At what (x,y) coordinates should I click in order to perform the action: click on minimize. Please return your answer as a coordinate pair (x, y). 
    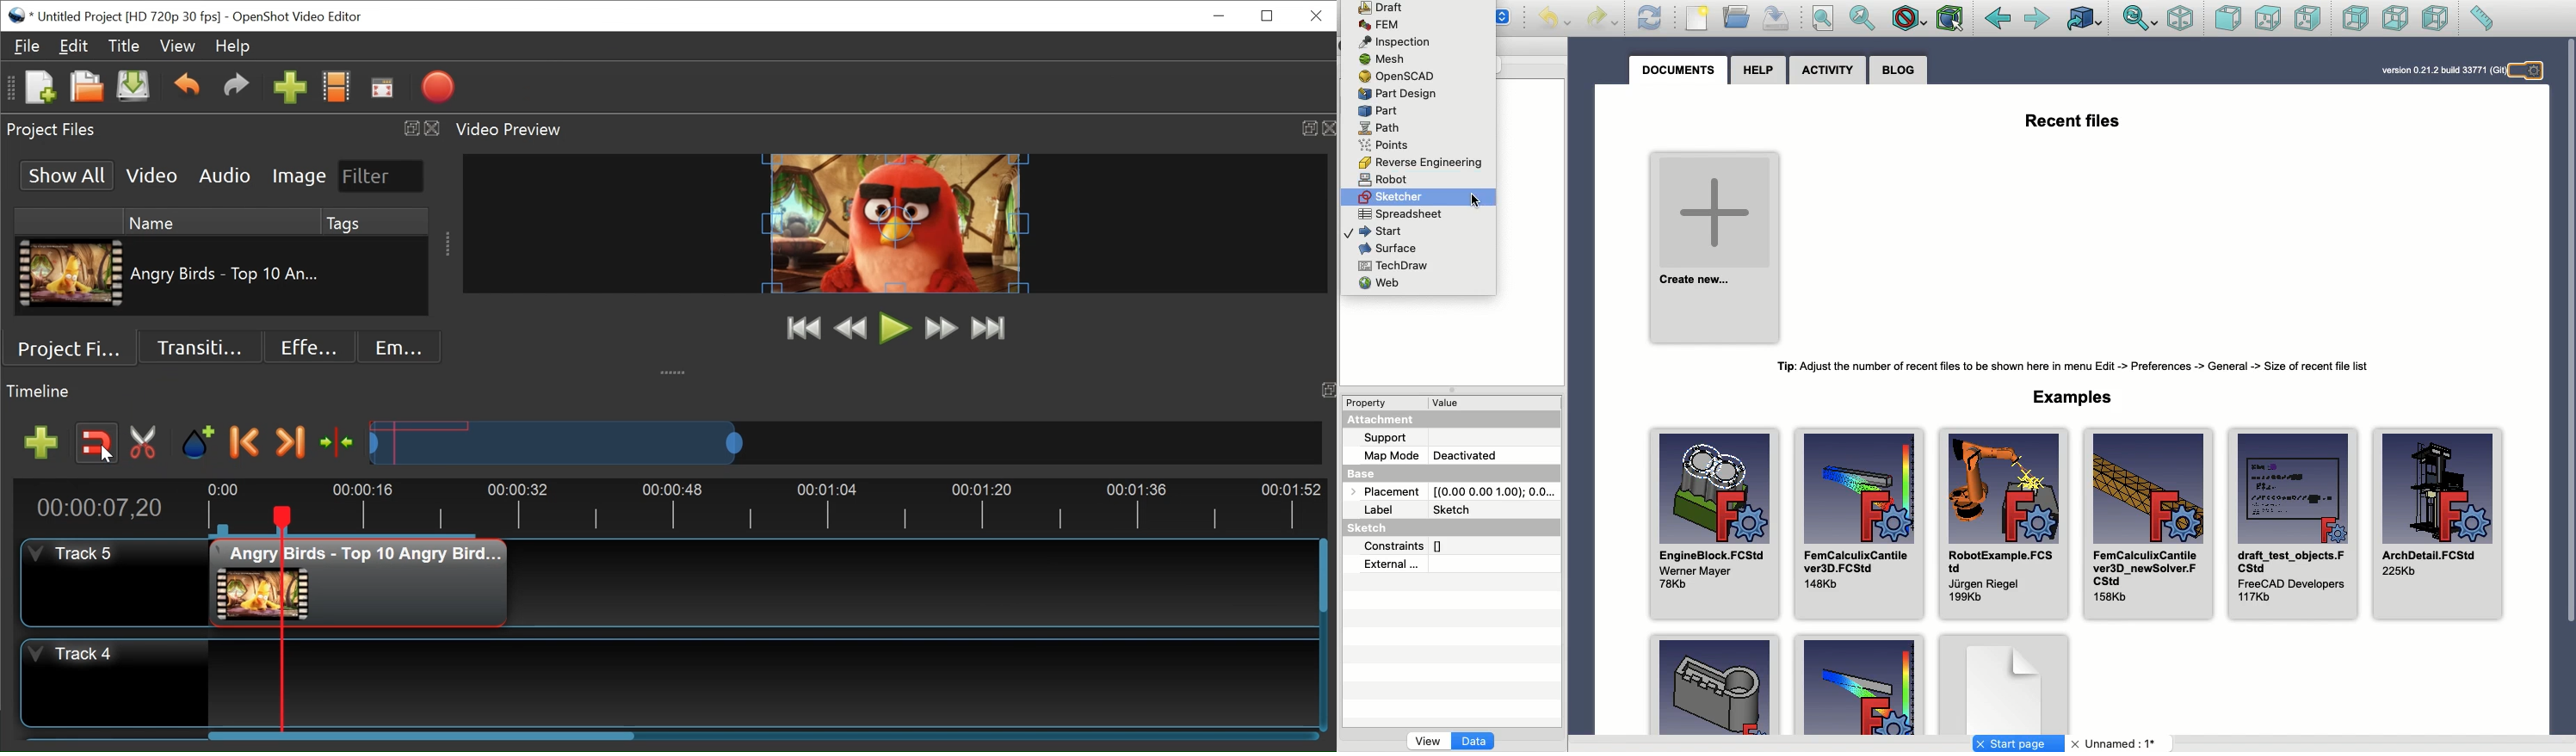
    Looking at the image, I should click on (1222, 17).